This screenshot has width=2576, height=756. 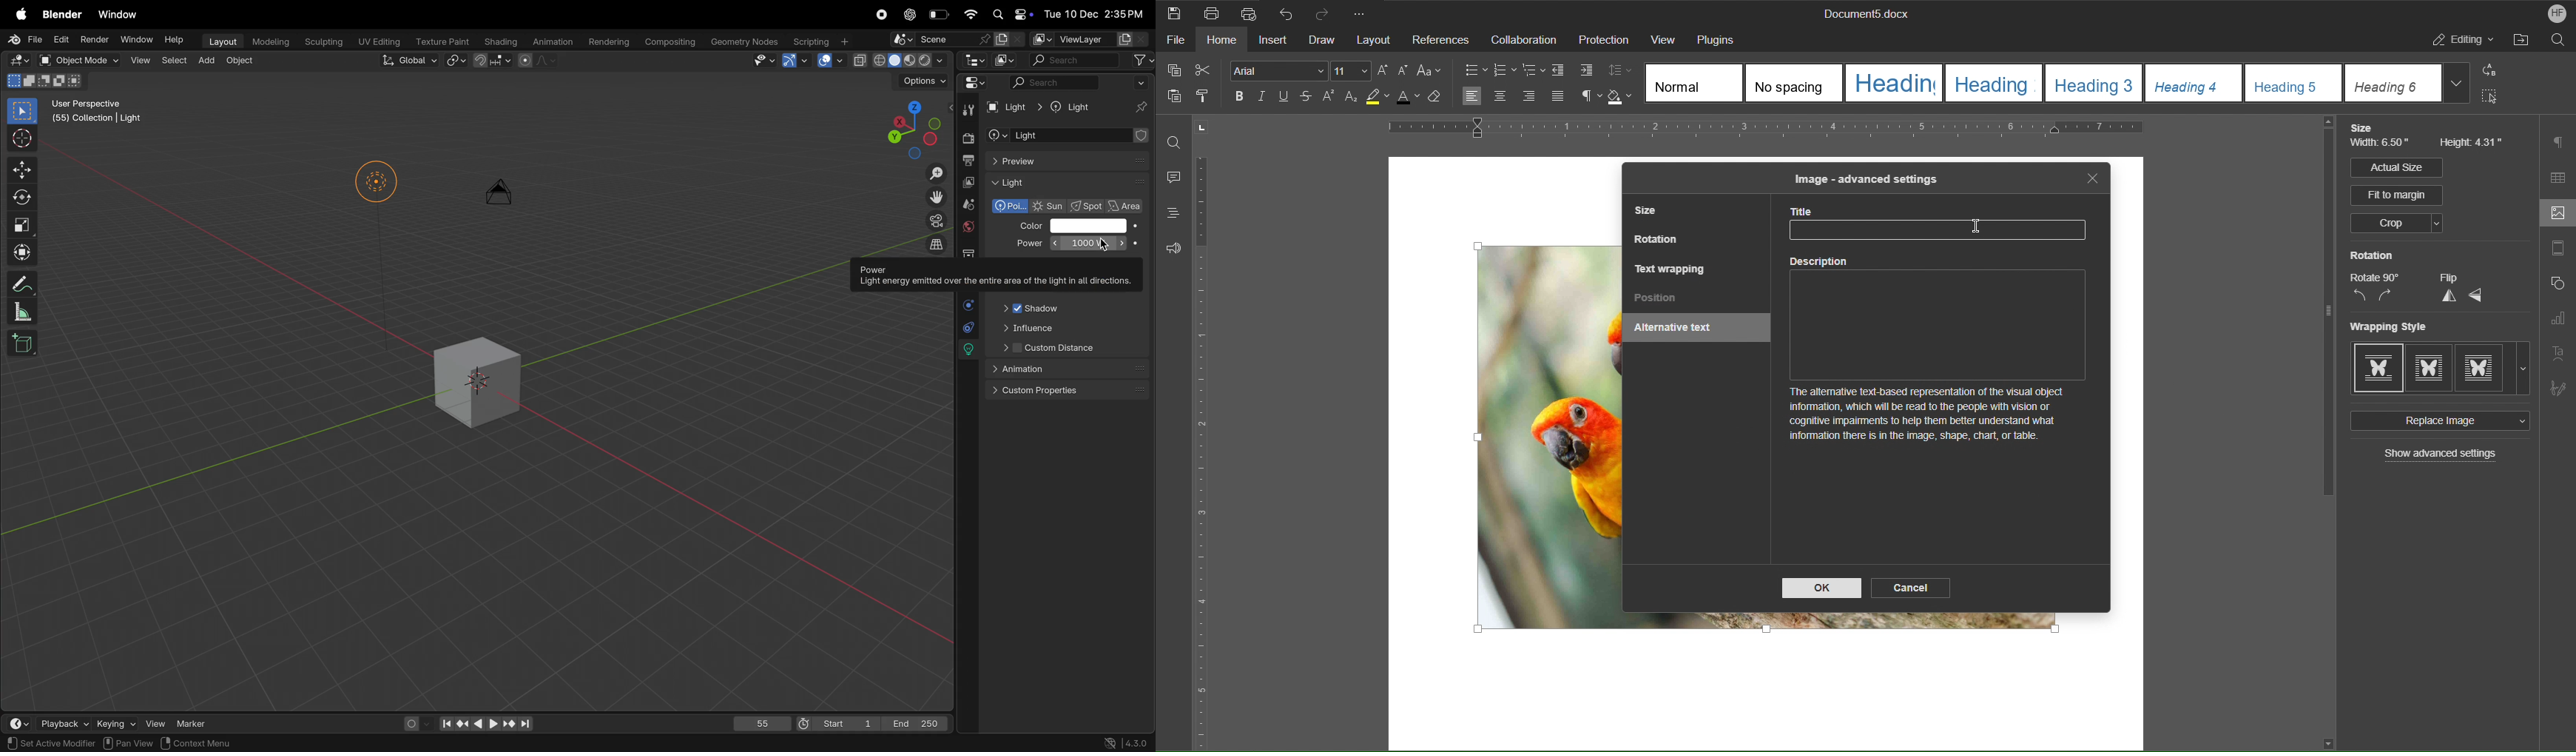 I want to click on Crop, so click(x=2395, y=224).